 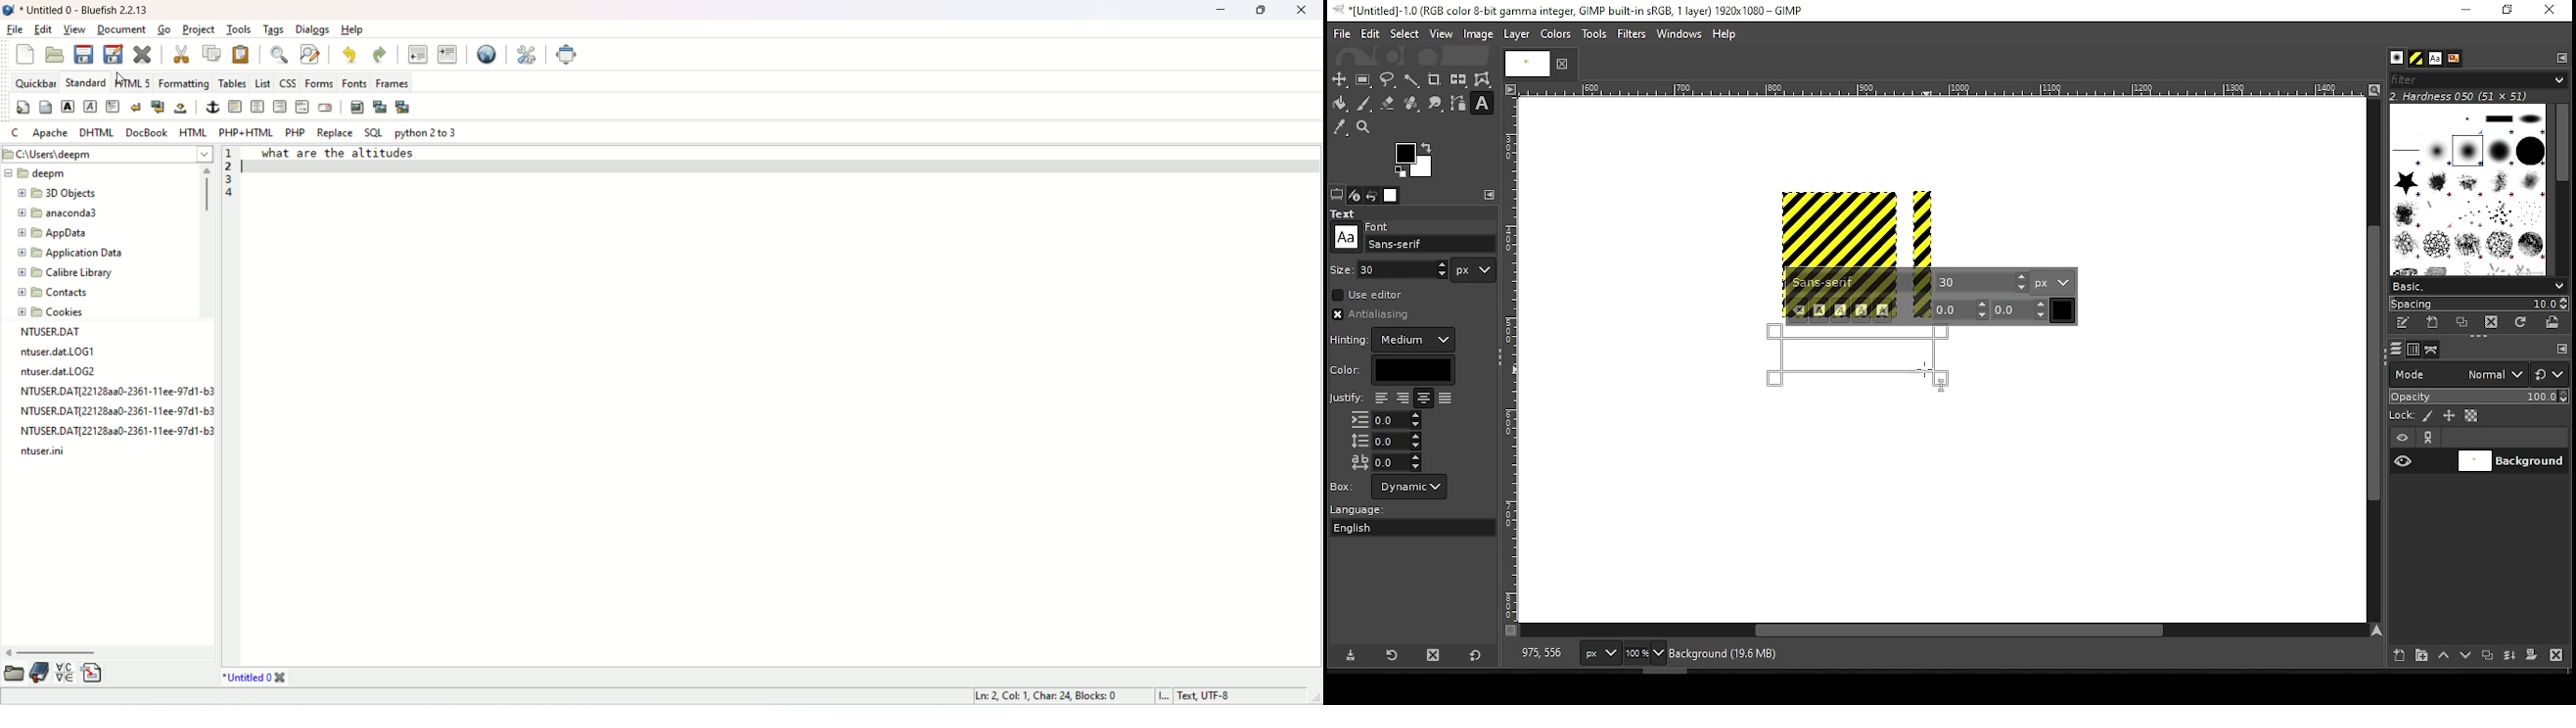 I want to click on box , so click(x=1409, y=487).